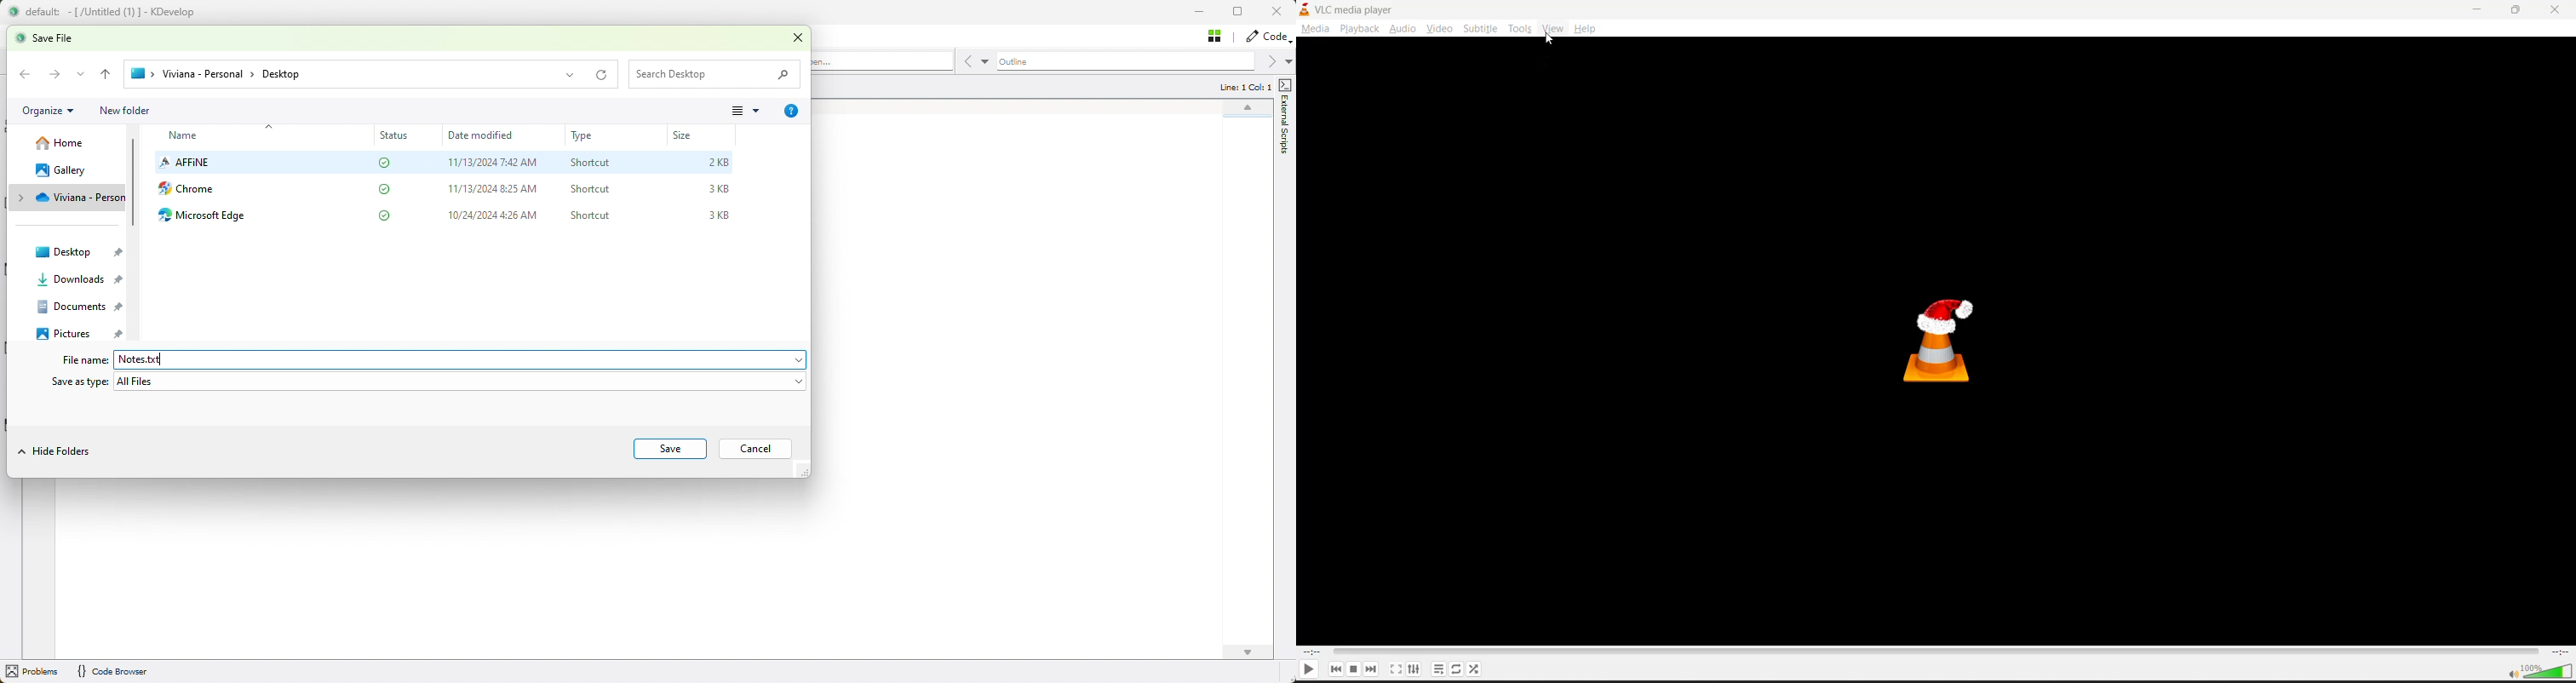 Image resolution: width=2576 pixels, height=700 pixels. Describe the element at coordinates (1396, 670) in the screenshot. I see `toggle fullscreen` at that location.